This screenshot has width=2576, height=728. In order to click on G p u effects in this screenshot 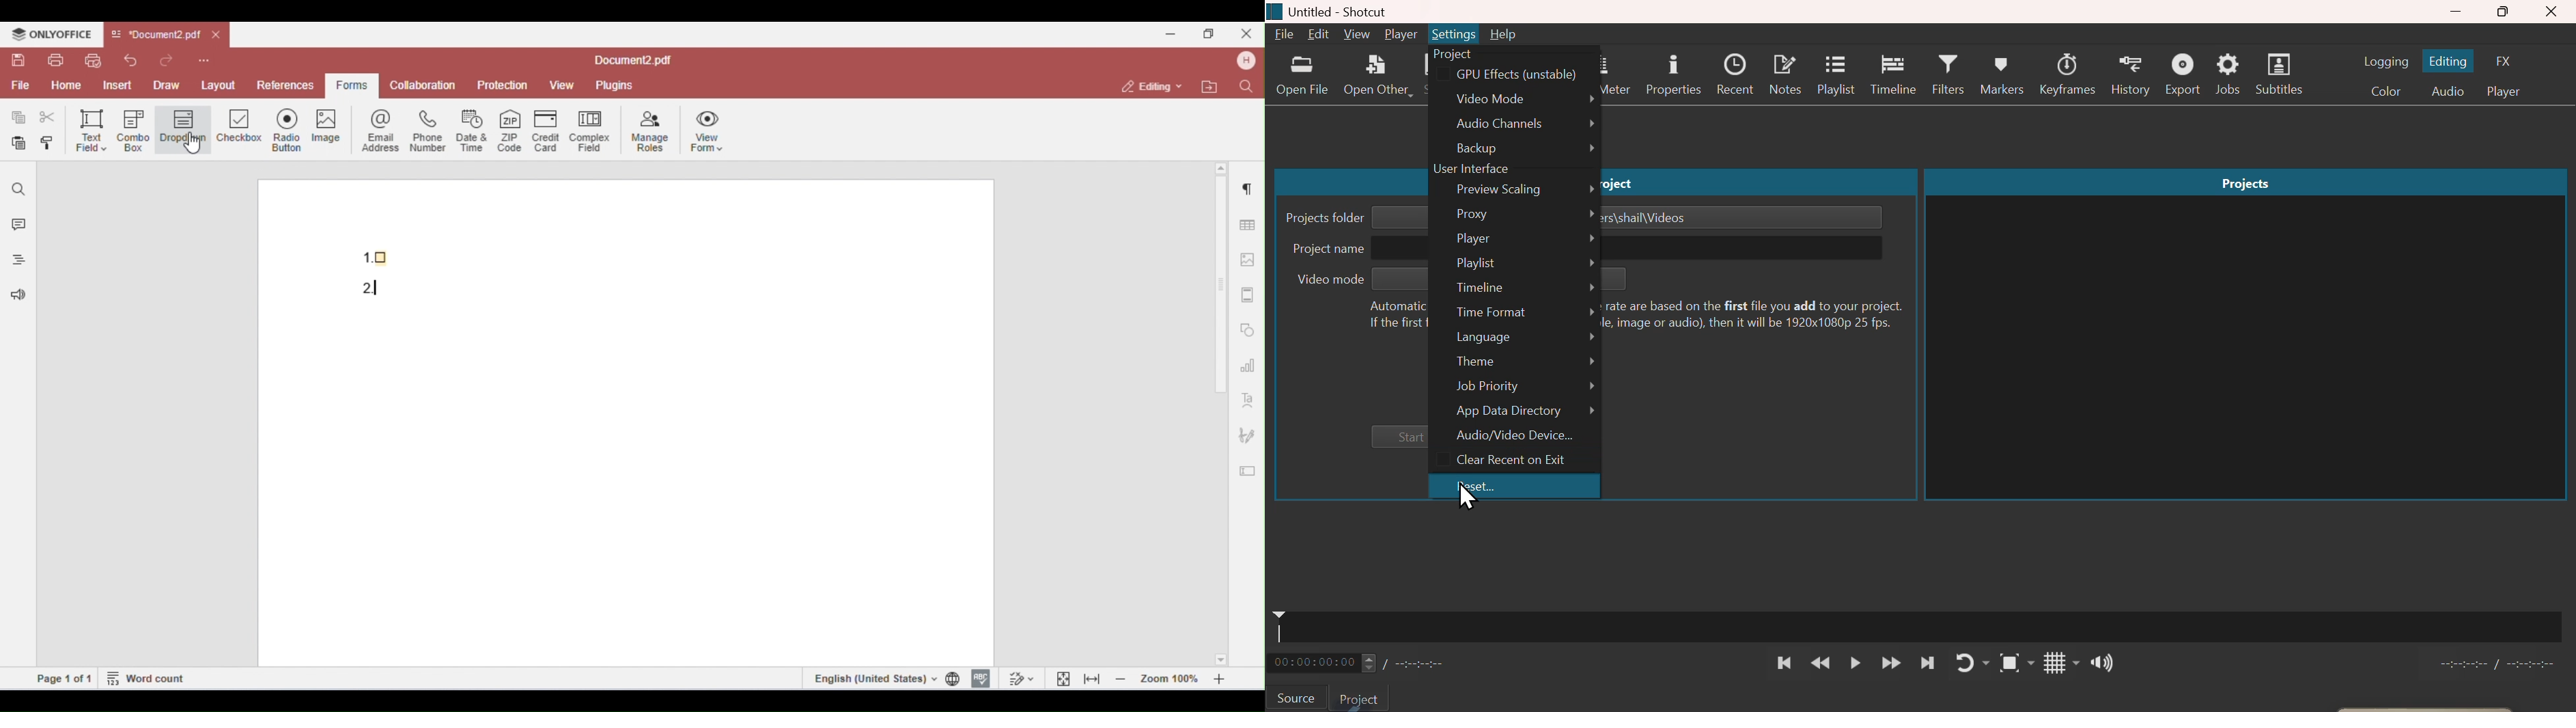, I will do `click(1514, 74)`.